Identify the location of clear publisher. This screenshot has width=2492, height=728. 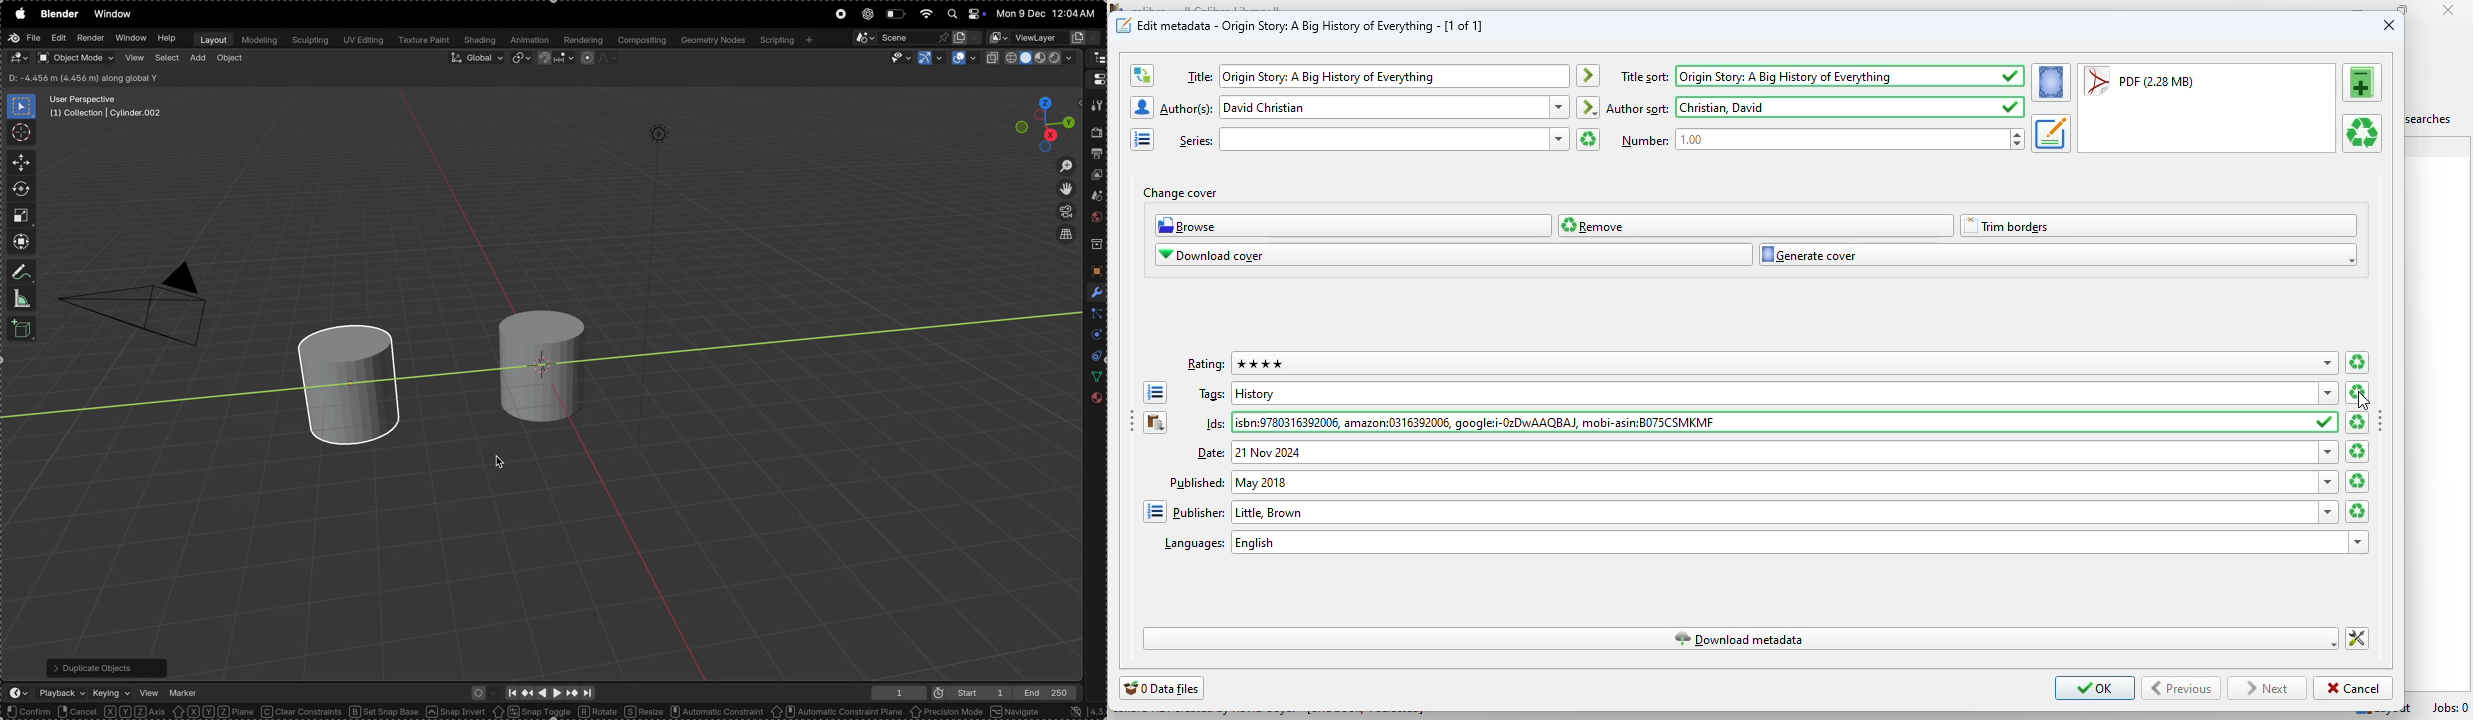
(2356, 511).